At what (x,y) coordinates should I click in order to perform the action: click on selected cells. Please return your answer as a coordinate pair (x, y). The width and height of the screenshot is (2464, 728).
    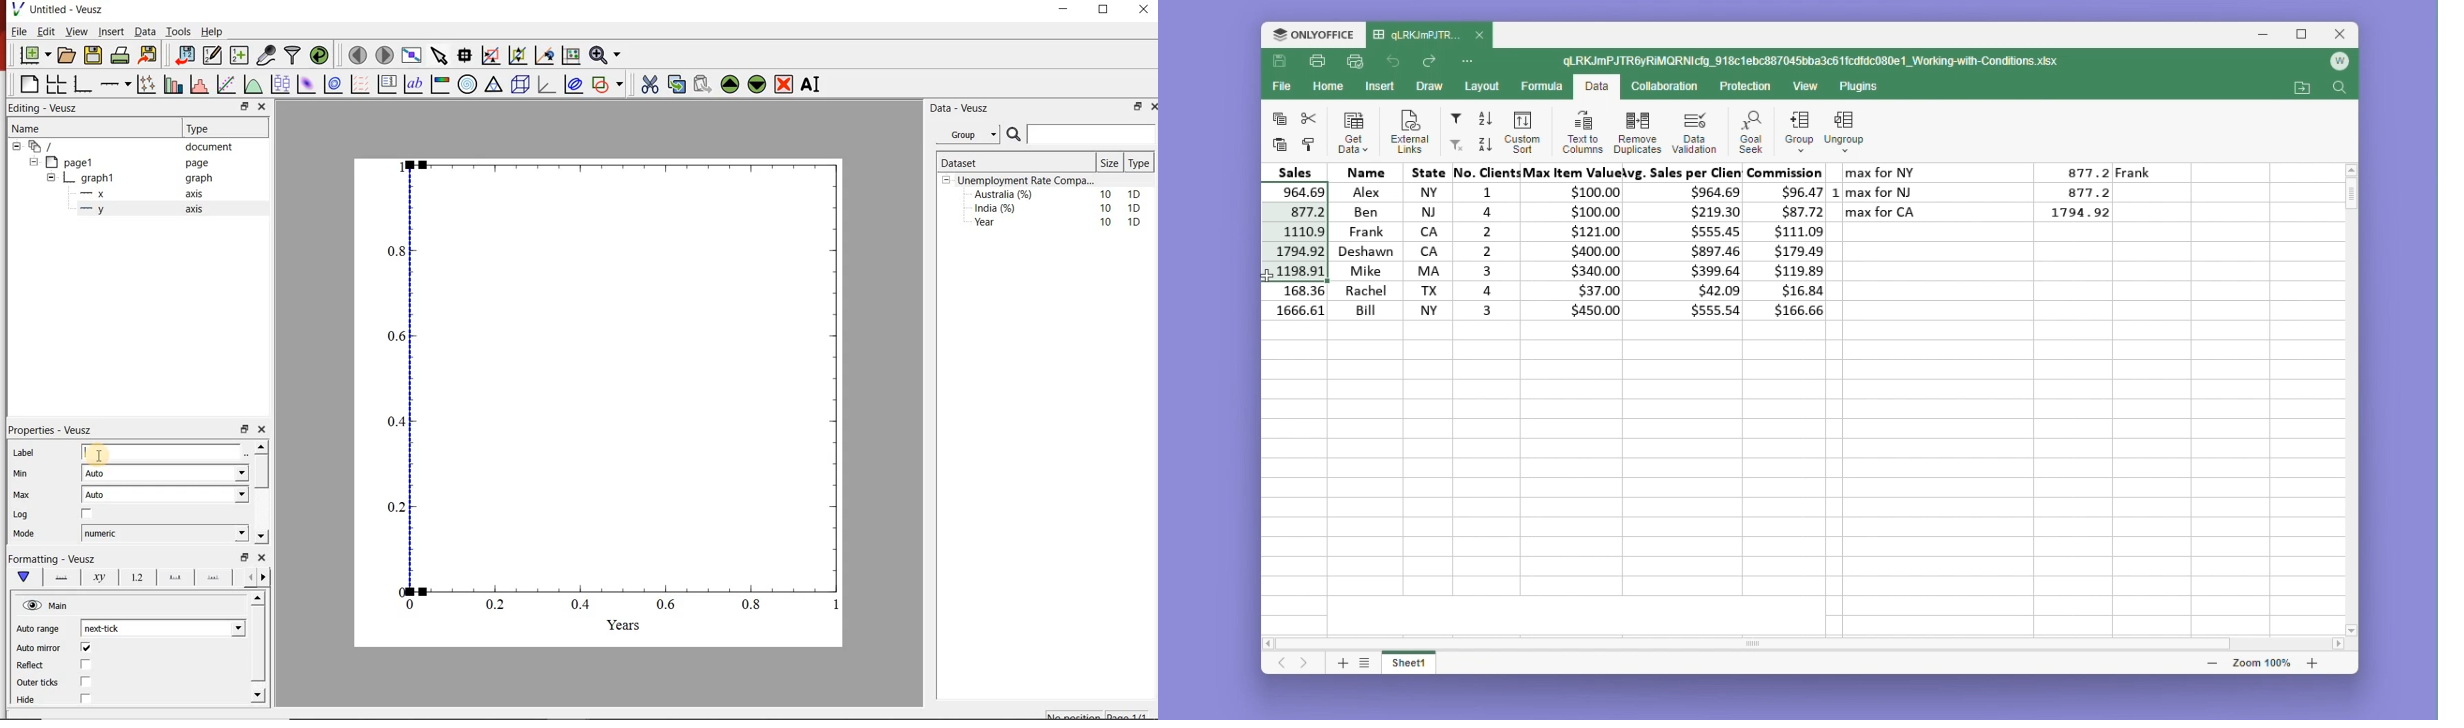
    Looking at the image, I should click on (1295, 232).